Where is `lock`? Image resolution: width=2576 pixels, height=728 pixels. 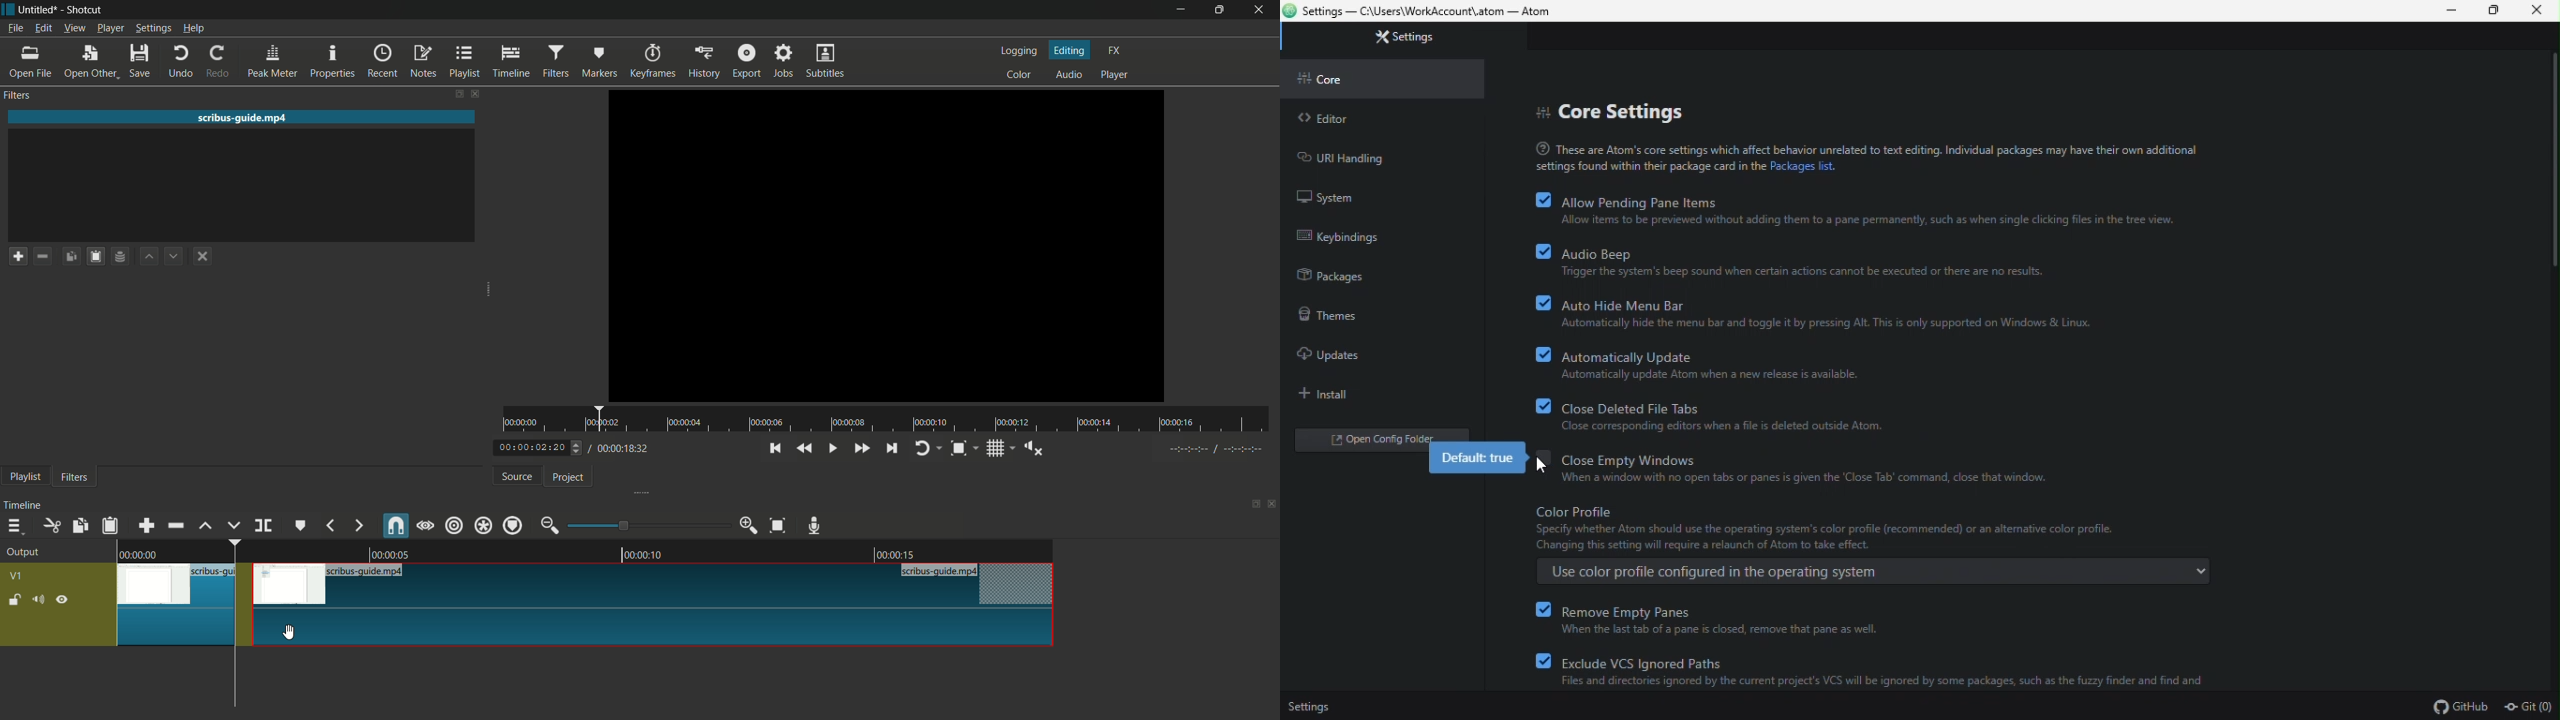
lock is located at coordinates (14, 601).